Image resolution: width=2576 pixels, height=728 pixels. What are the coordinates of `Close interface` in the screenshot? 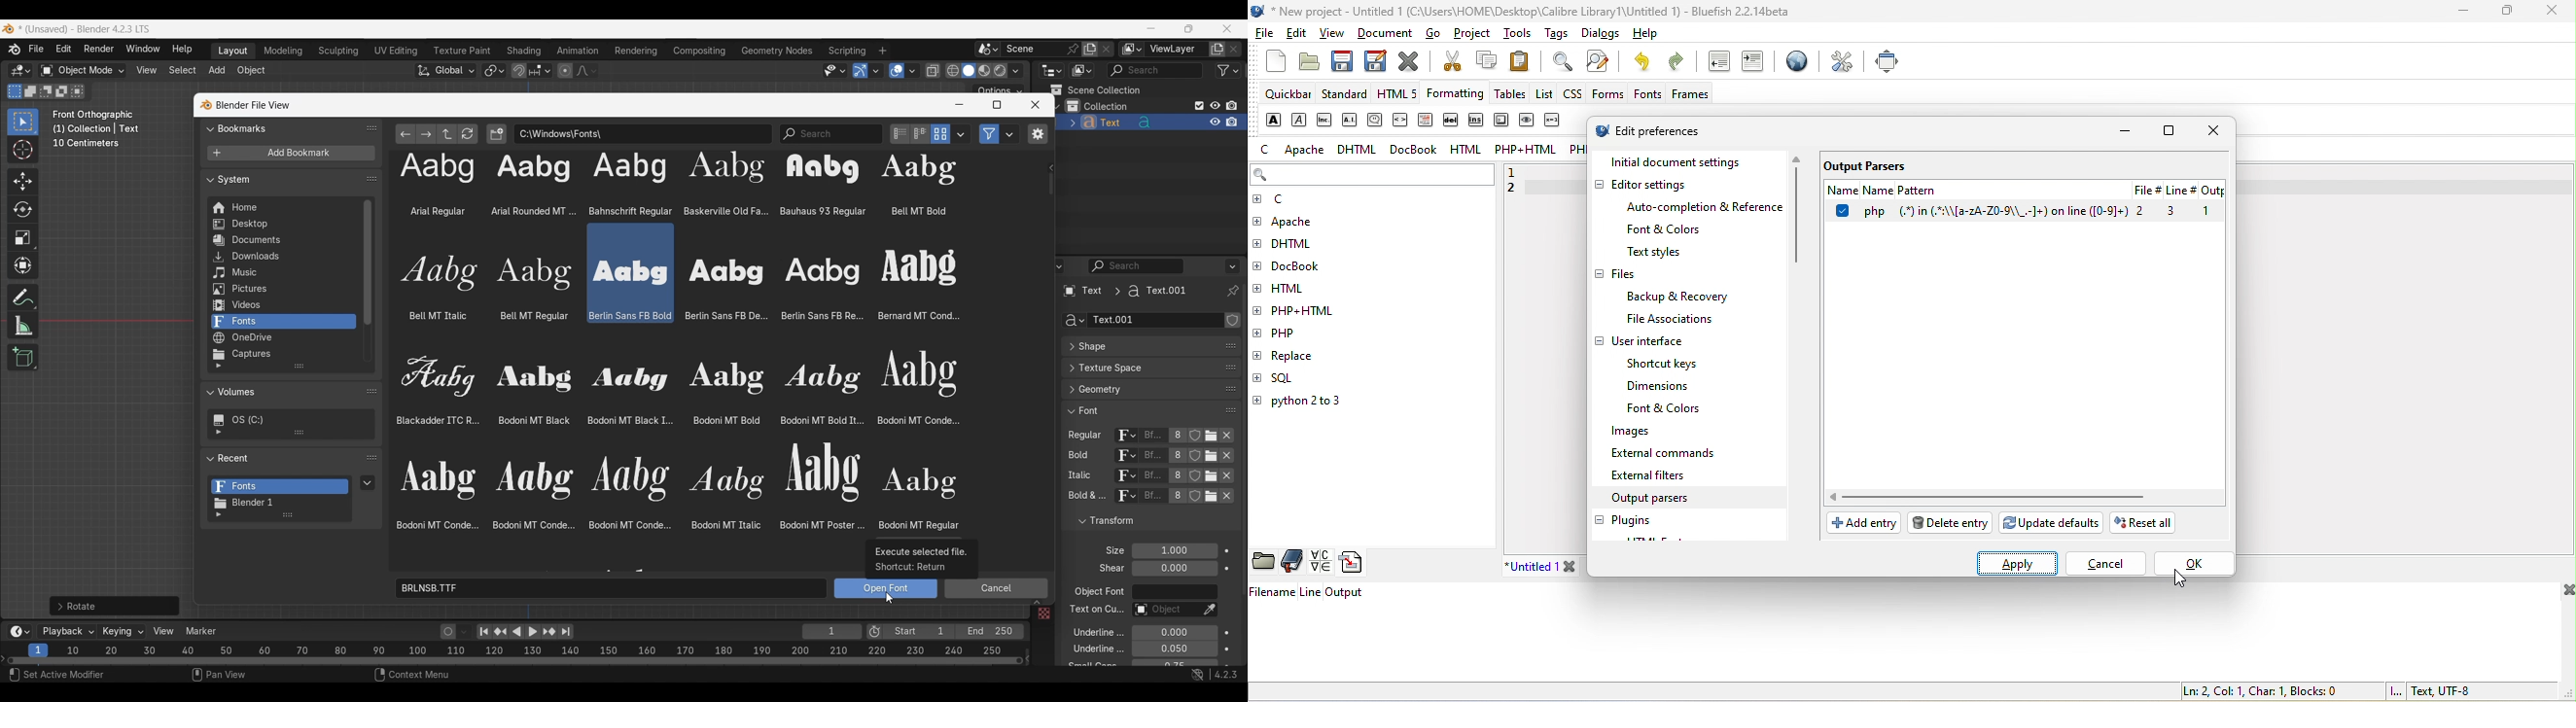 It's located at (1228, 28).